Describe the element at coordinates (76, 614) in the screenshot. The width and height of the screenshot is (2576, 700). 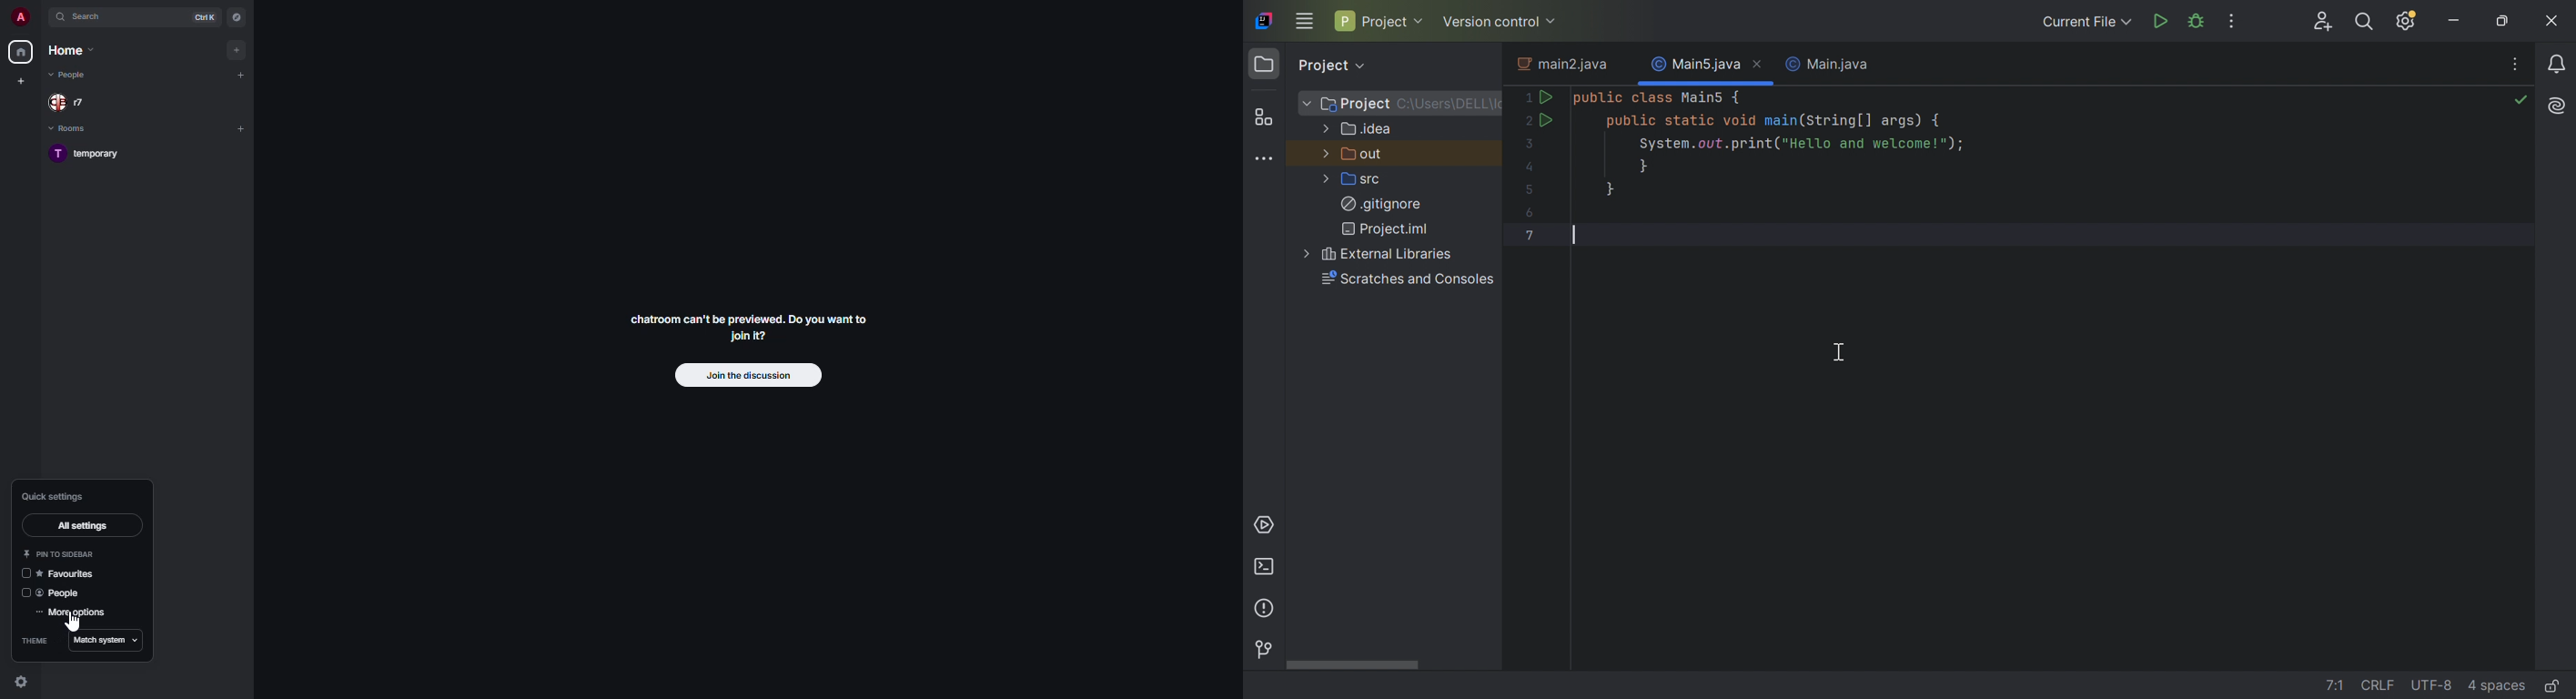
I see `more settings` at that location.